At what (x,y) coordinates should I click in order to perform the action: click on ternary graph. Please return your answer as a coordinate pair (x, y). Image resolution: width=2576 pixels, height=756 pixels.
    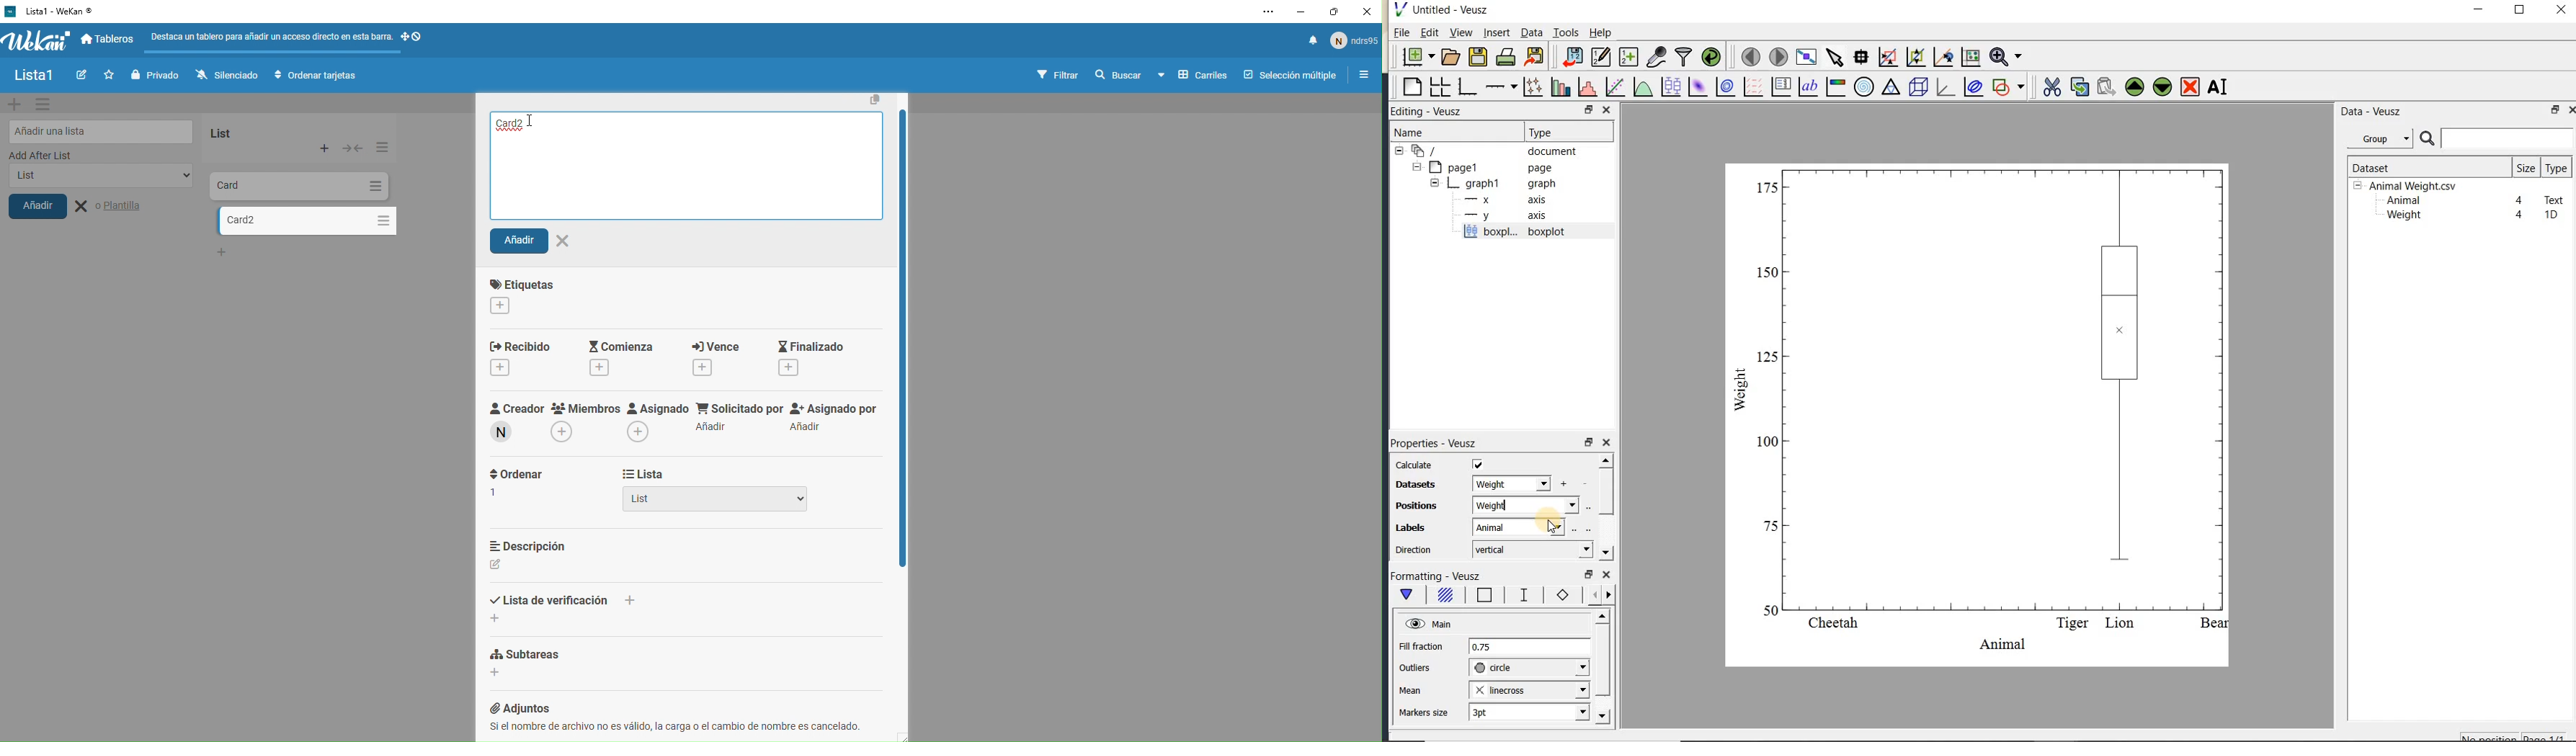
    Looking at the image, I should click on (1890, 89).